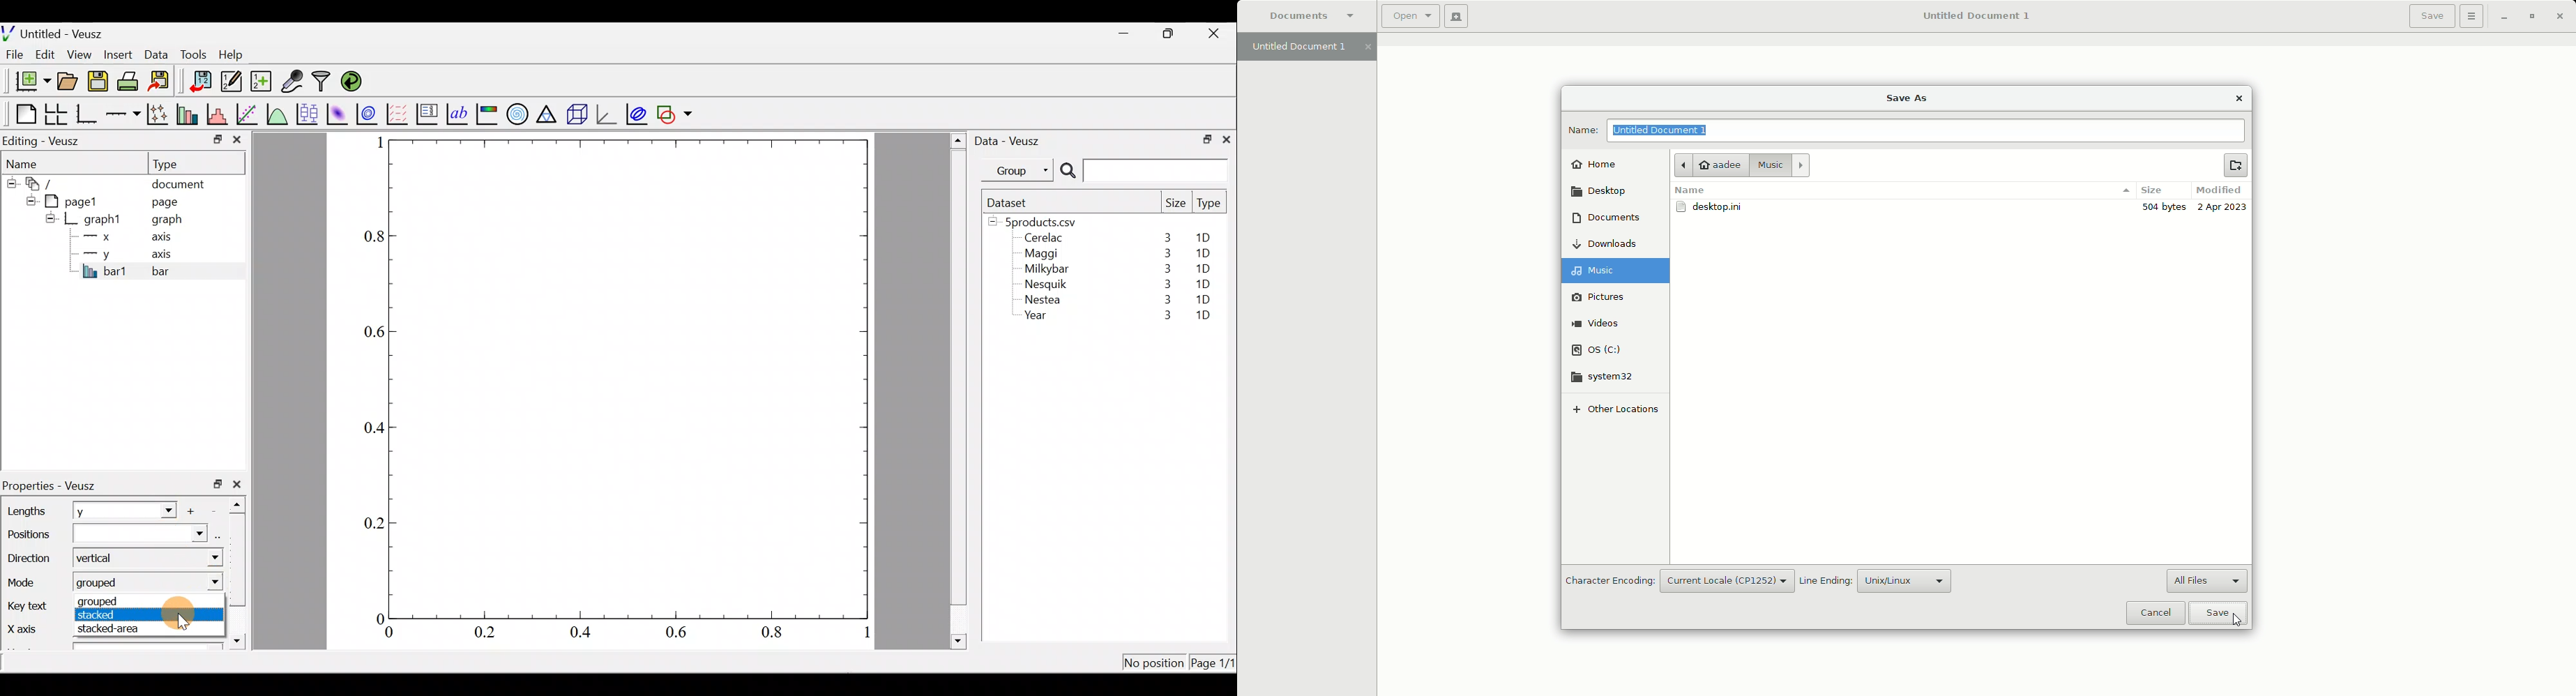 The height and width of the screenshot is (700, 2576). I want to click on Plot bar charts, so click(189, 113).